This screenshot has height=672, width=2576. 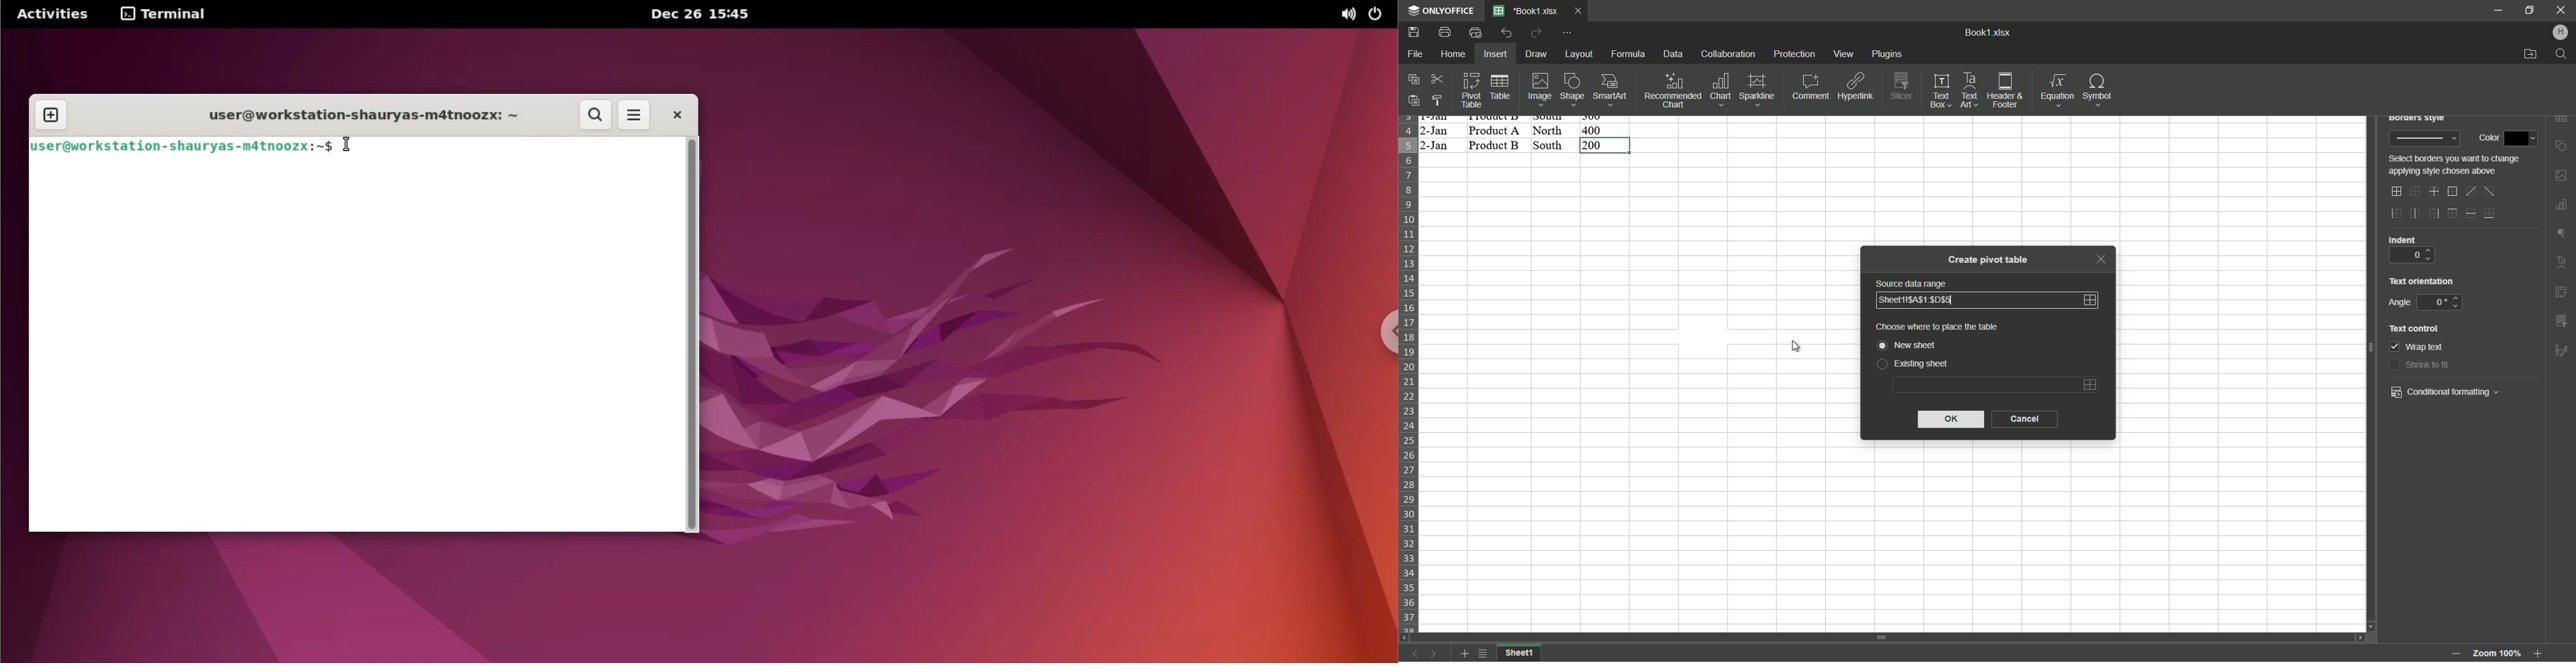 What do you see at coordinates (2489, 138) in the screenshot?
I see `color` at bounding box center [2489, 138].